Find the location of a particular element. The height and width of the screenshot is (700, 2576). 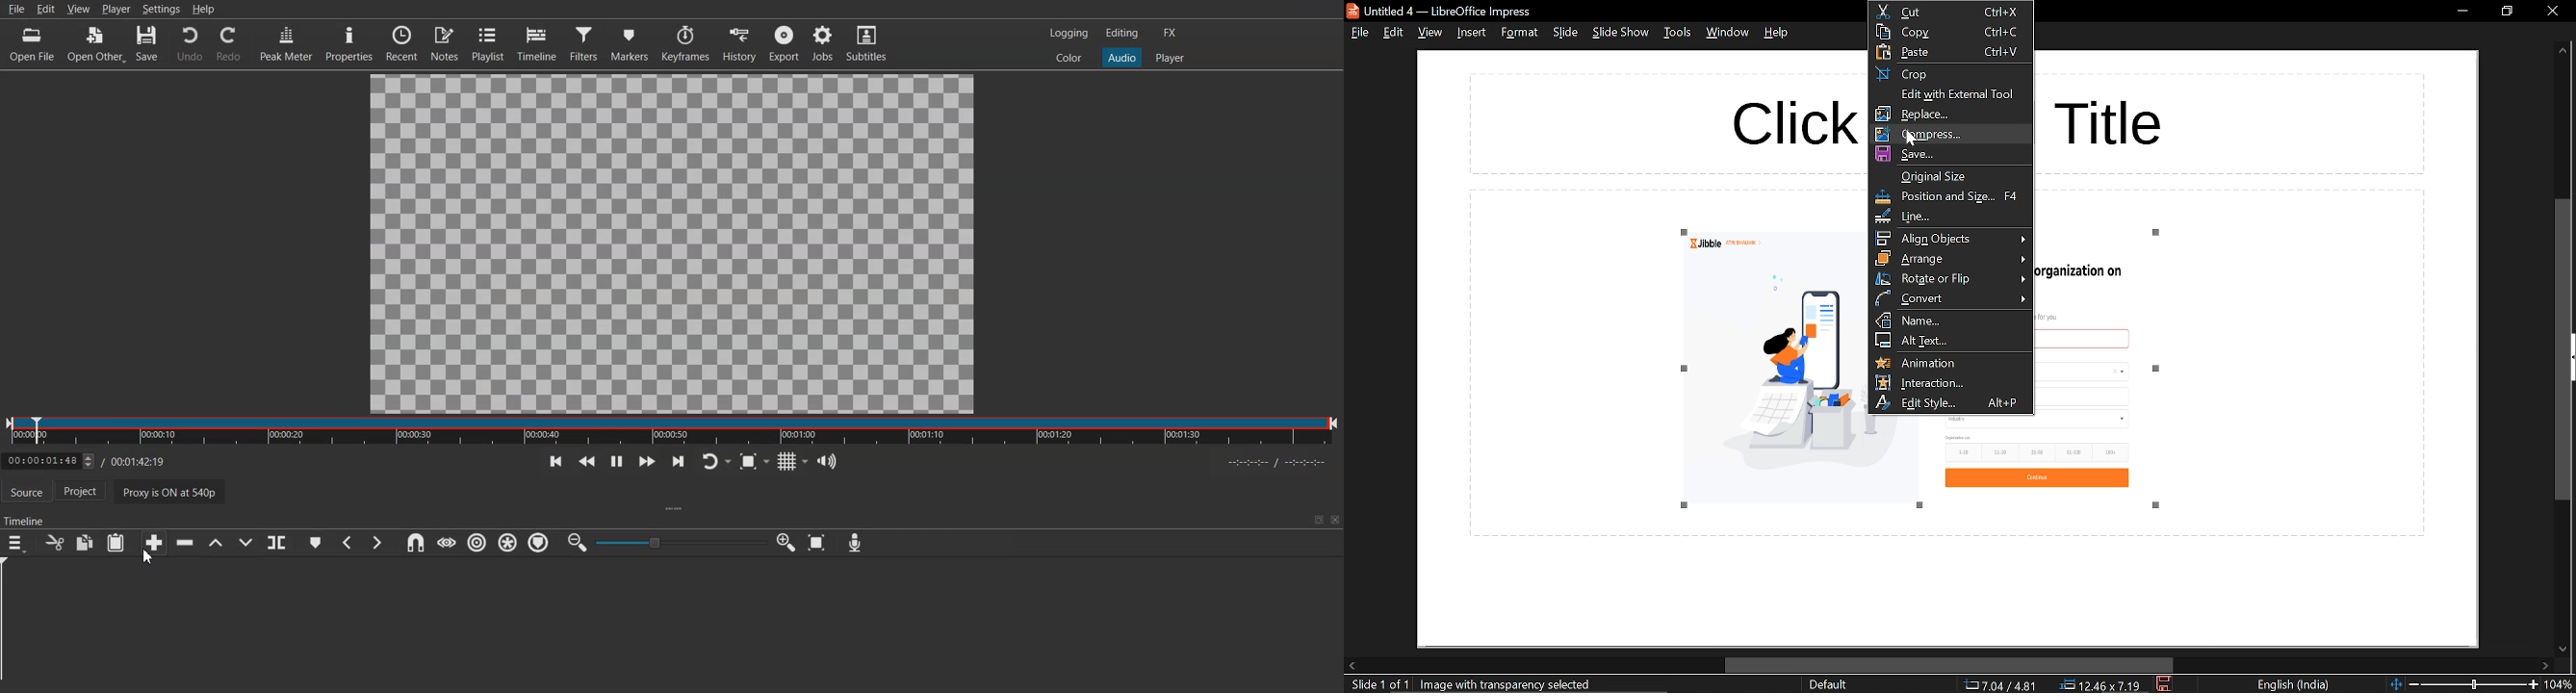

Scrub while dragging is located at coordinates (446, 542).